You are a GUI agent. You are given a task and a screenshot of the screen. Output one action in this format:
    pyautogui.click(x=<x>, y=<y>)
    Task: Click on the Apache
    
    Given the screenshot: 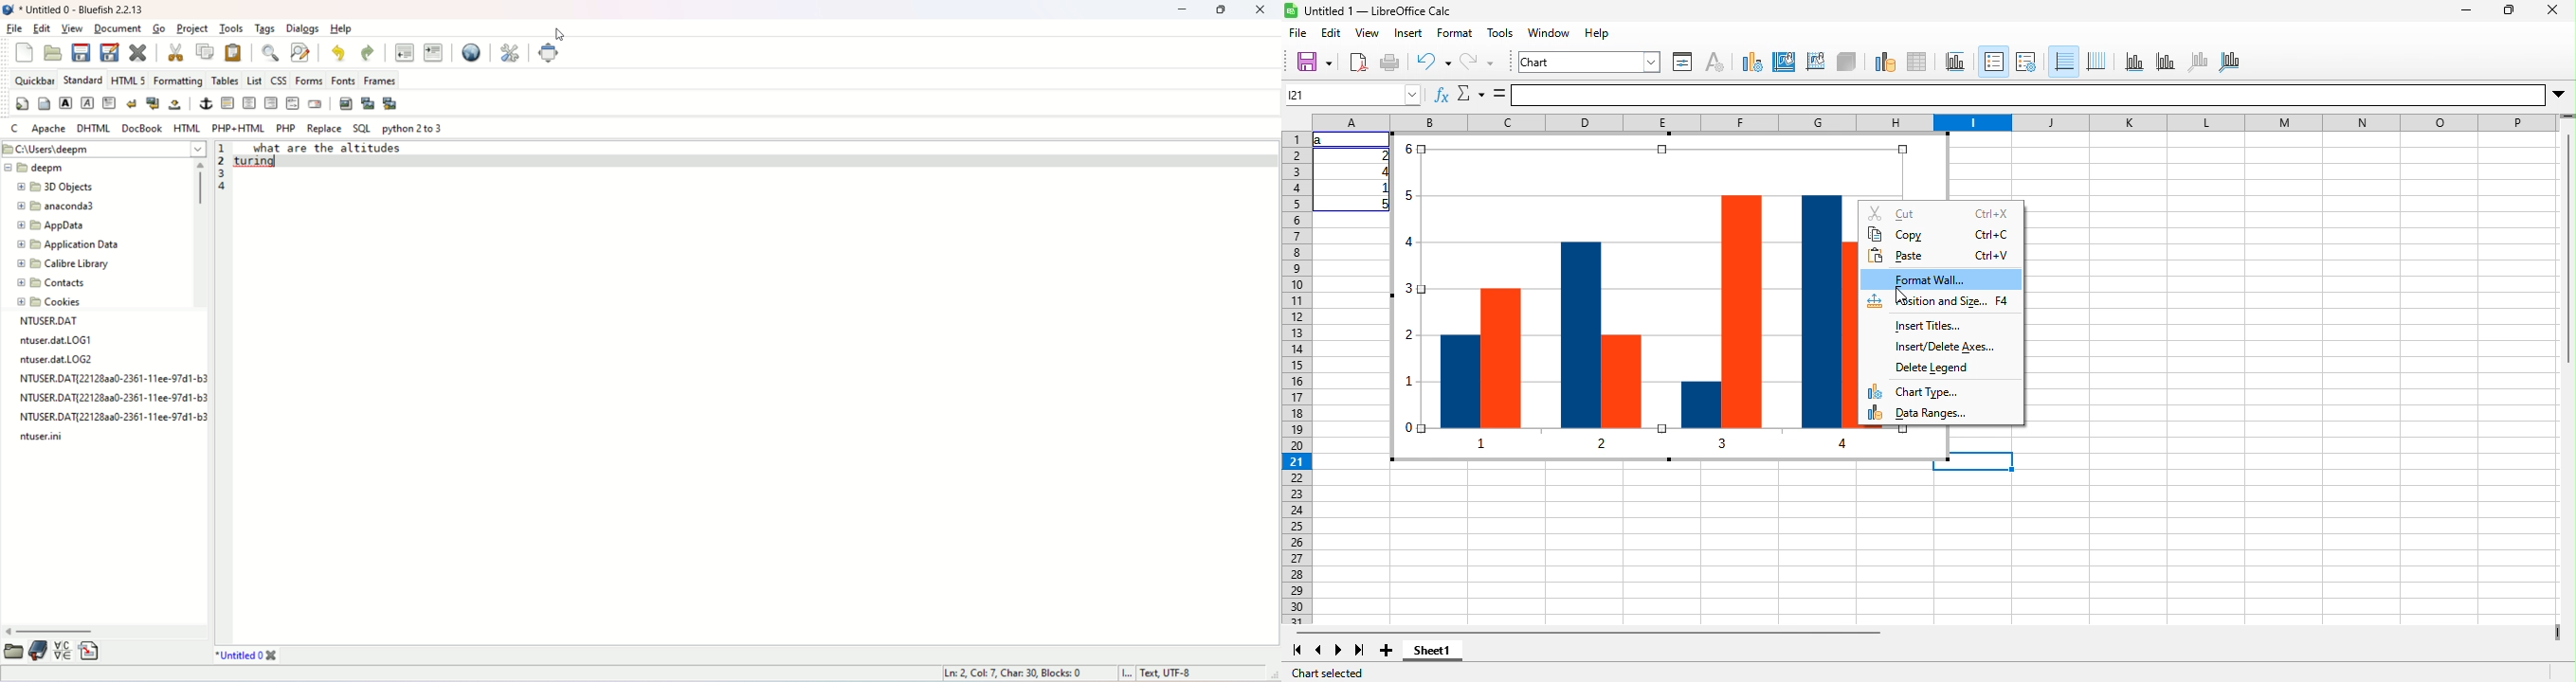 What is the action you would take?
    pyautogui.click(x=47, y=129)
    